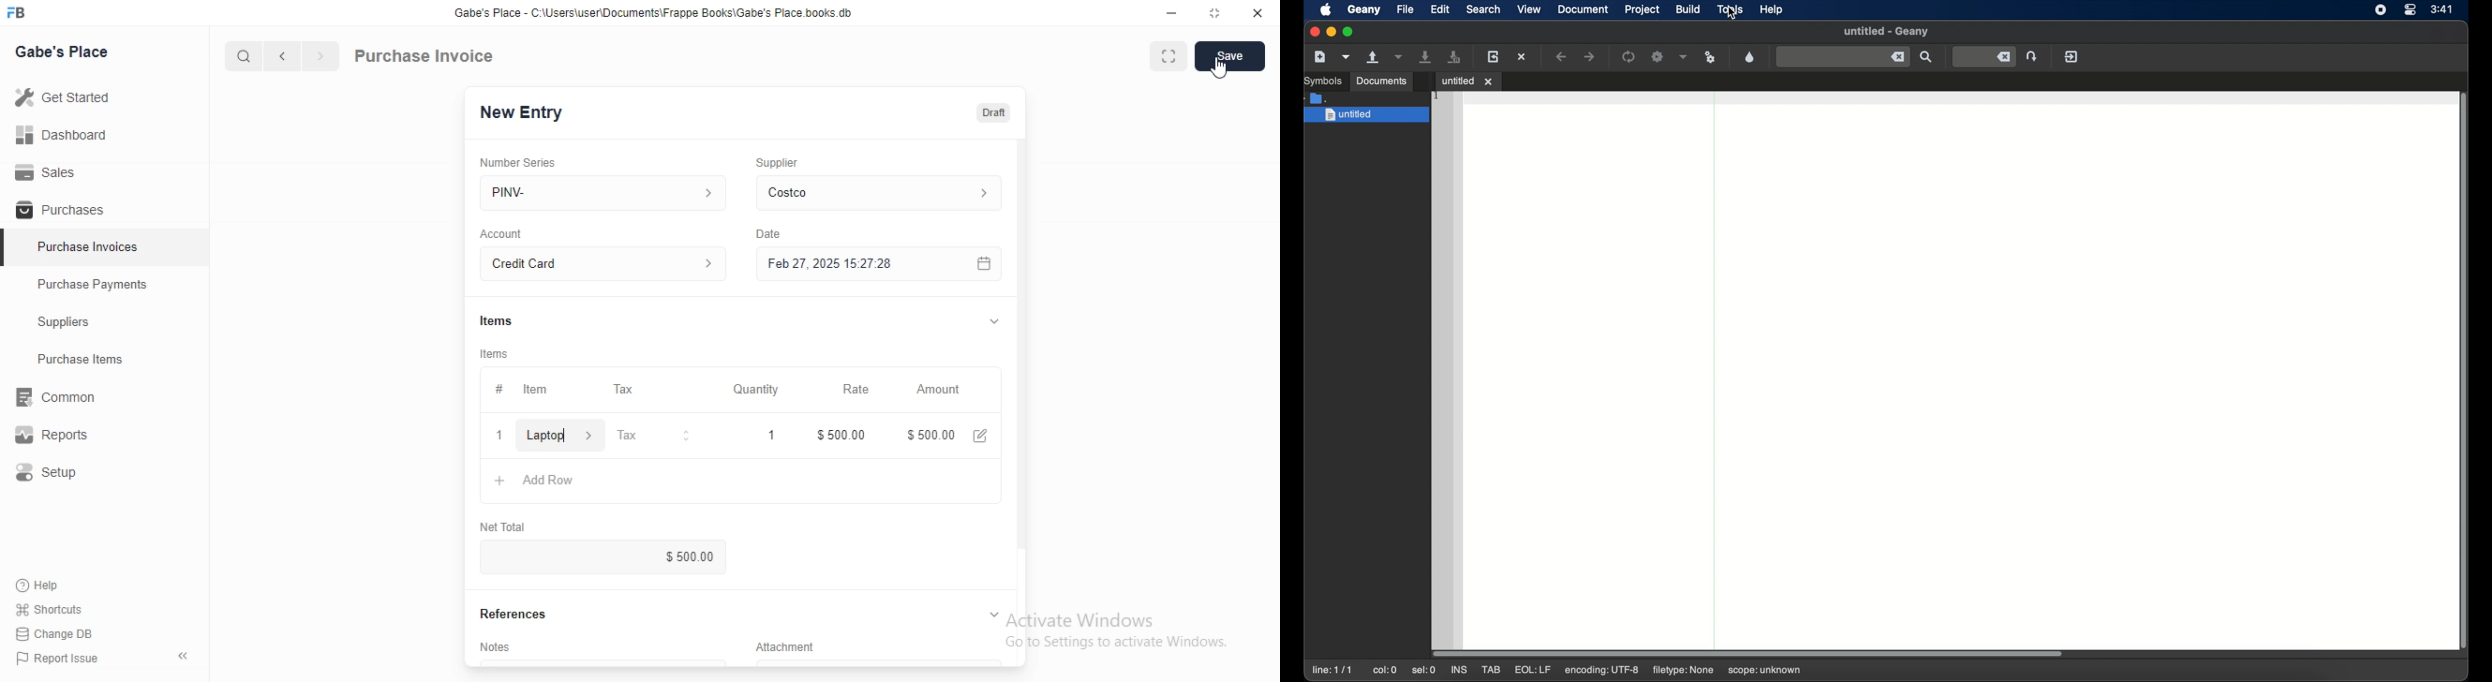 Image resolution: width=2492 pixels, height=700 pixels. Describe the element at coordinates (741, 481) in the screenshot. I see `Add Row` at that location.